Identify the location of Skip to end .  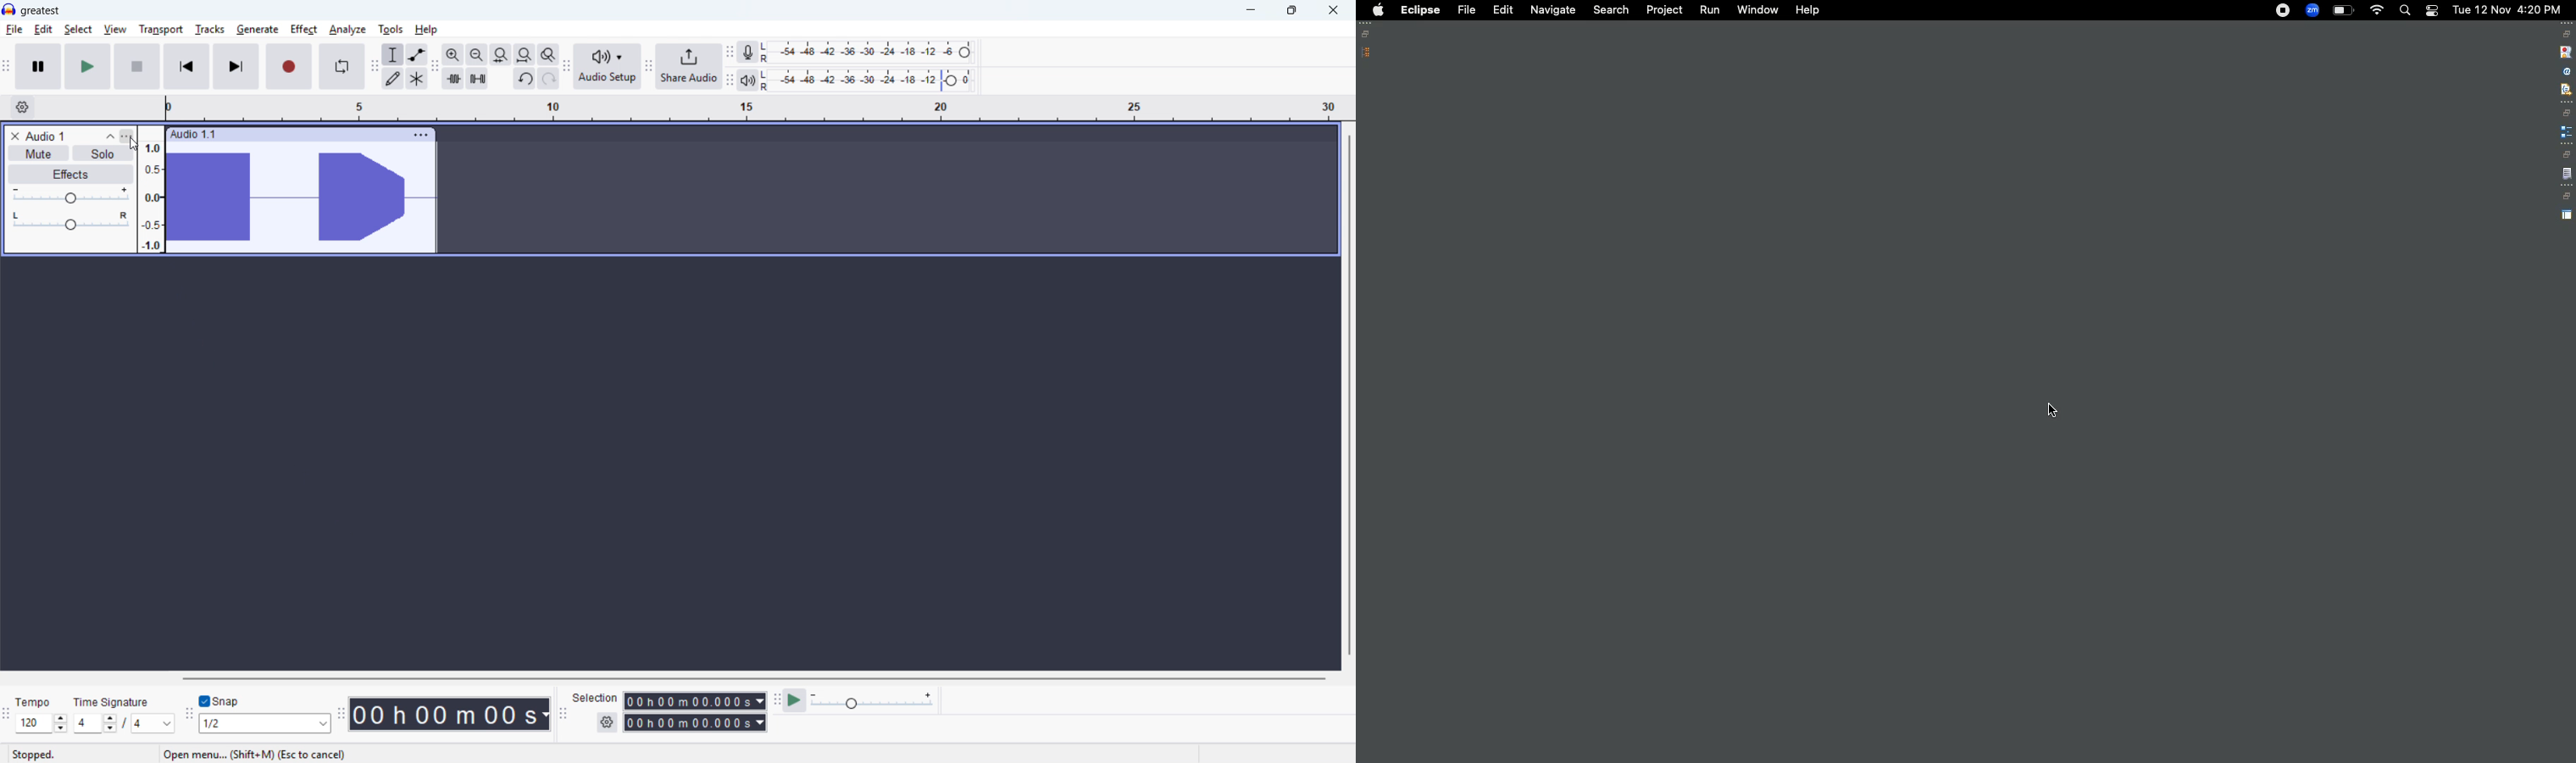
(236, 67).